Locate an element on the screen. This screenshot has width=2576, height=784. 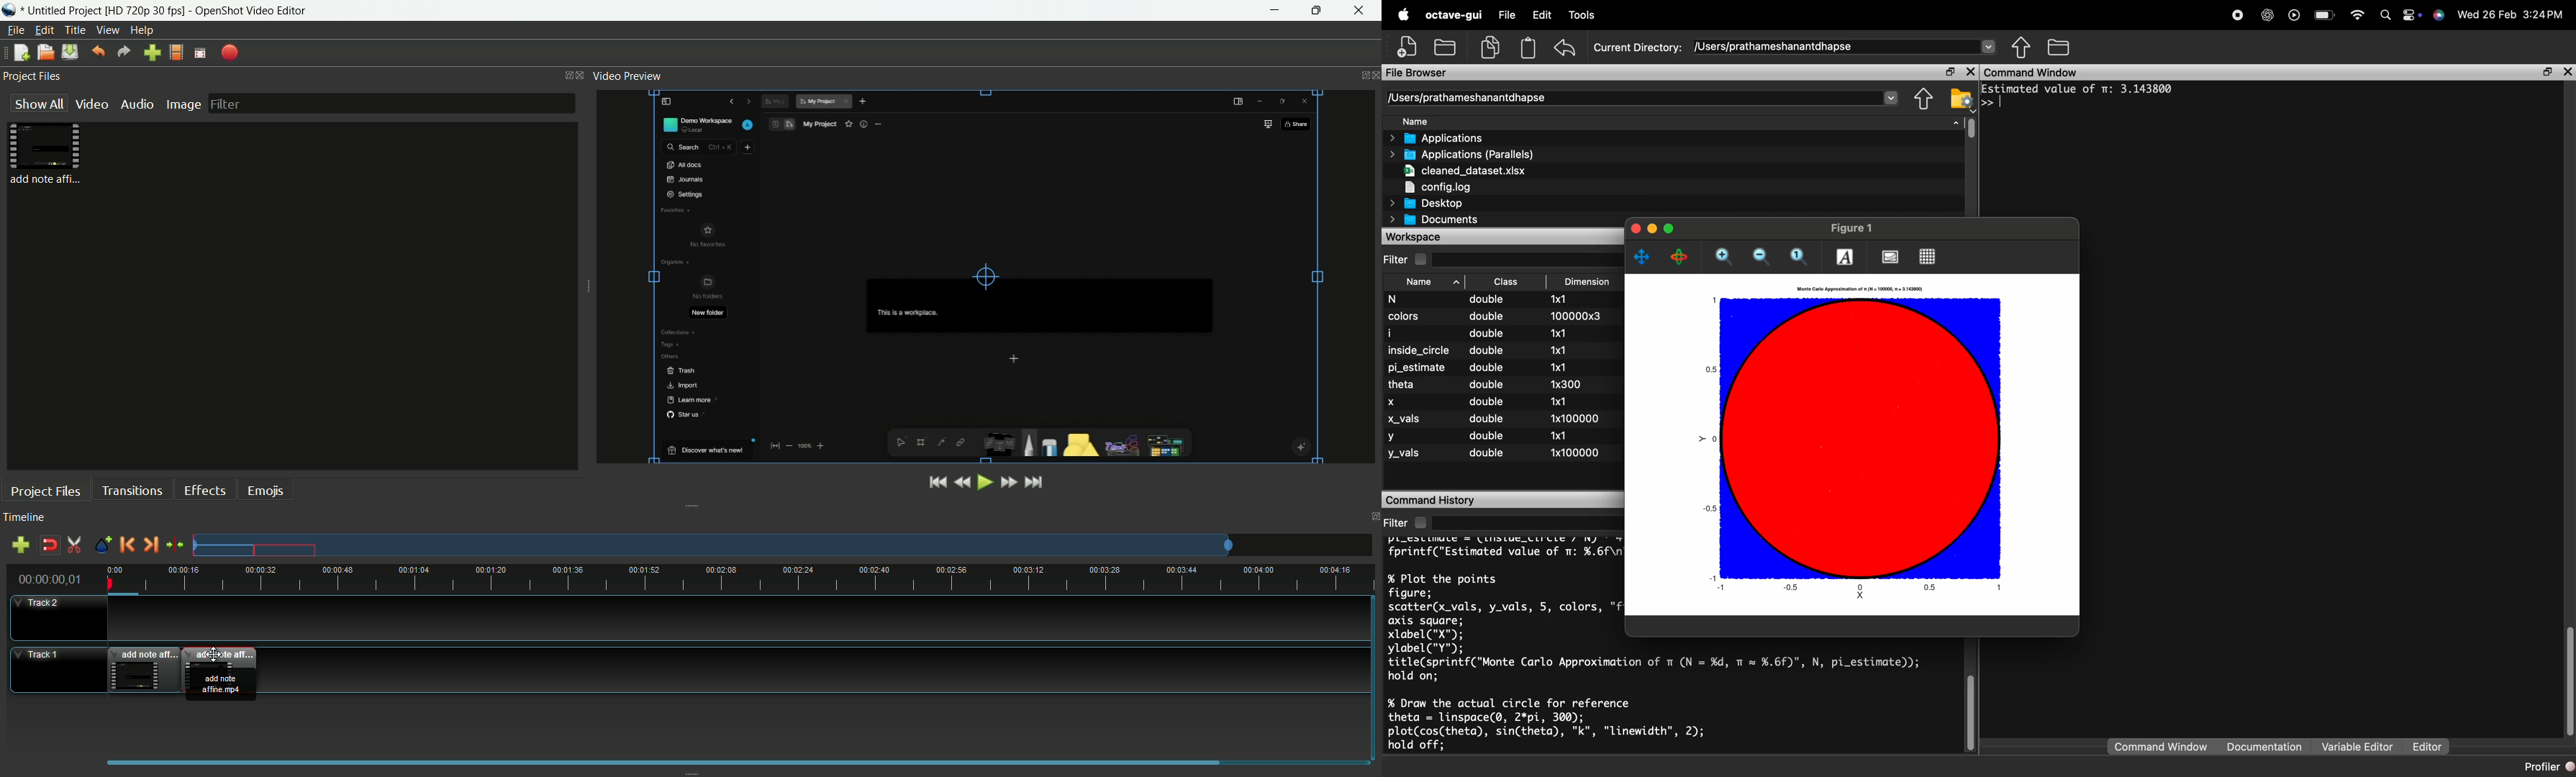
Dimension is located at coordinates (1585, 281).